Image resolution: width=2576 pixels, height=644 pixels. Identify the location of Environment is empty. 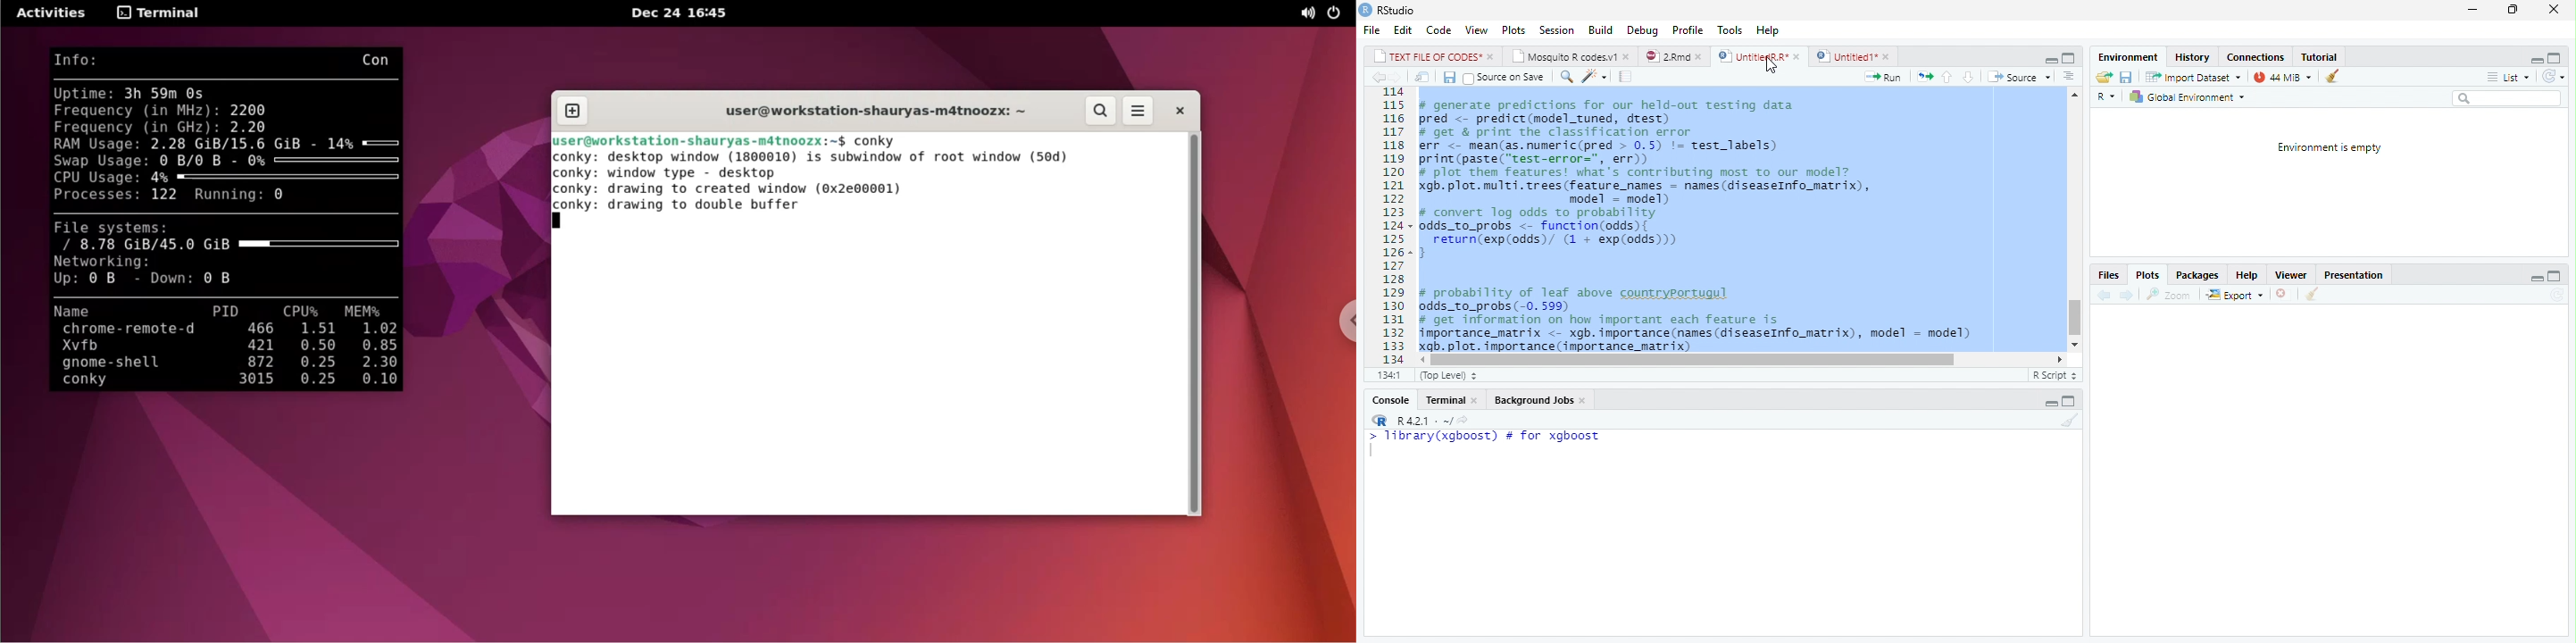
(2330, 147).